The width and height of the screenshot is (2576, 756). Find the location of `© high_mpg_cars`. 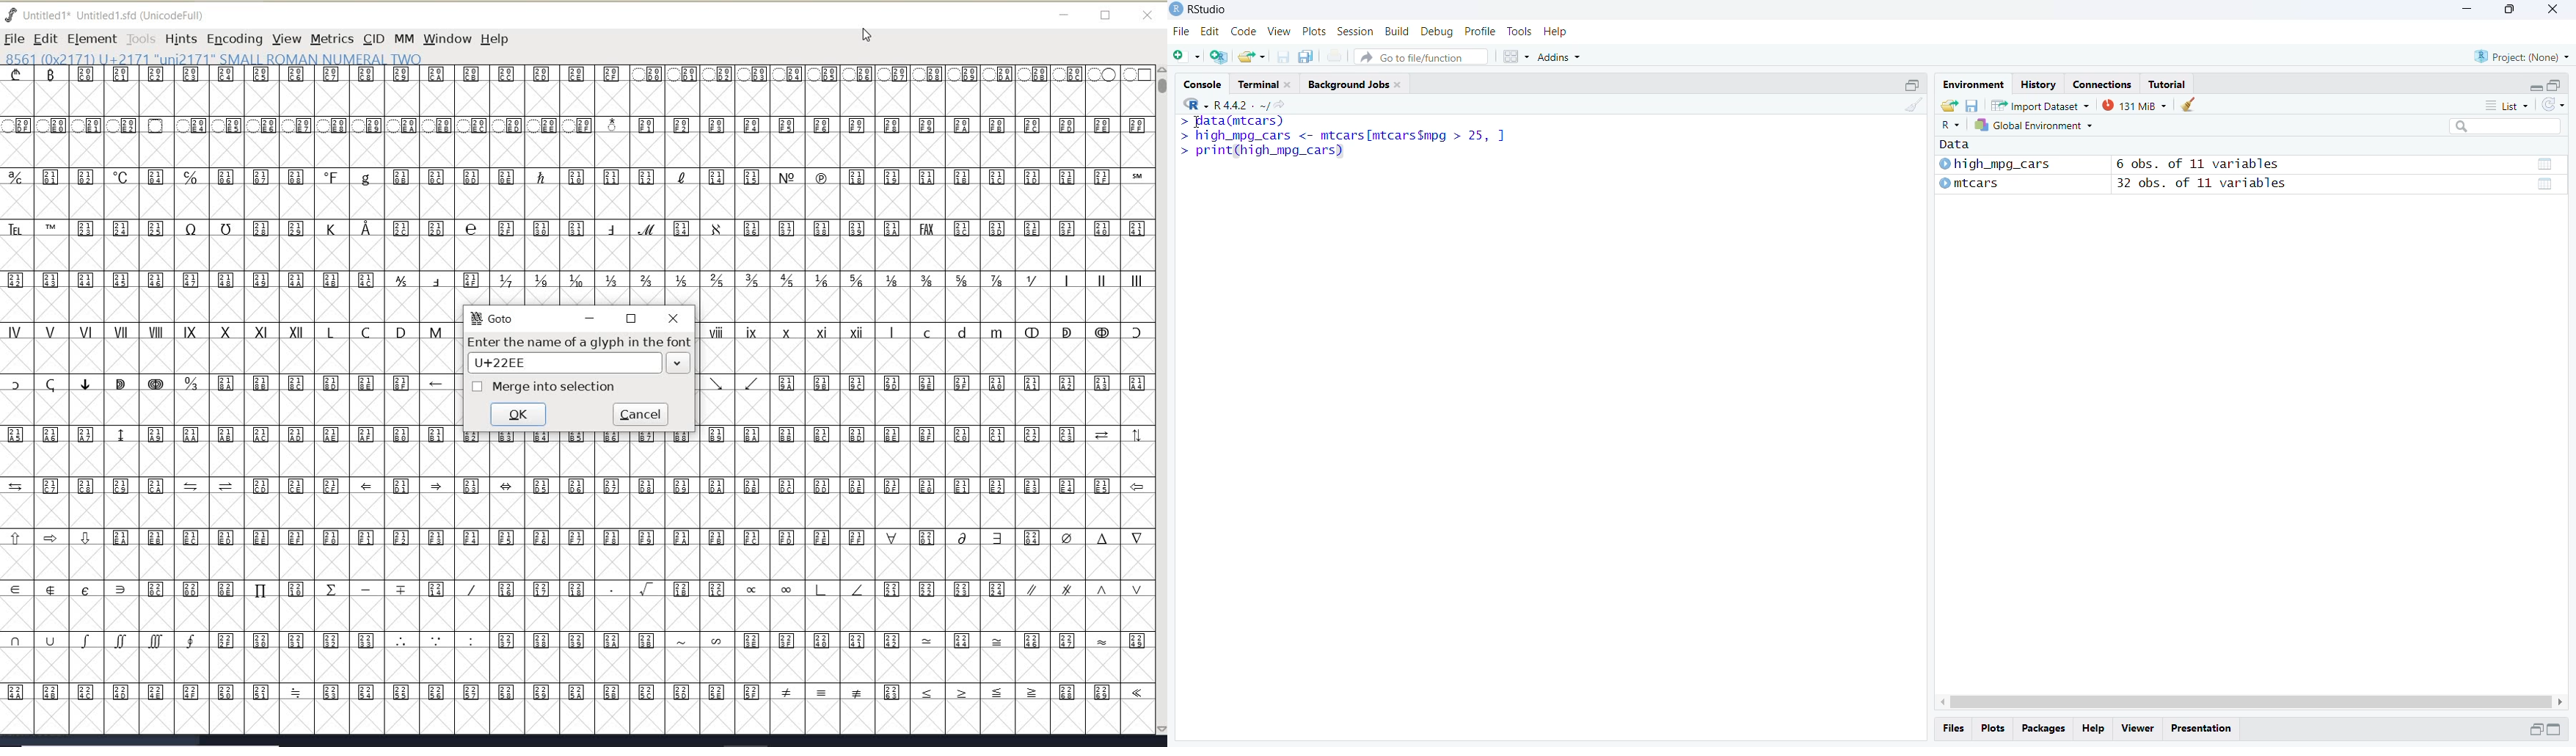

© high_mpg_cars is located at coordinates (1996, 164).